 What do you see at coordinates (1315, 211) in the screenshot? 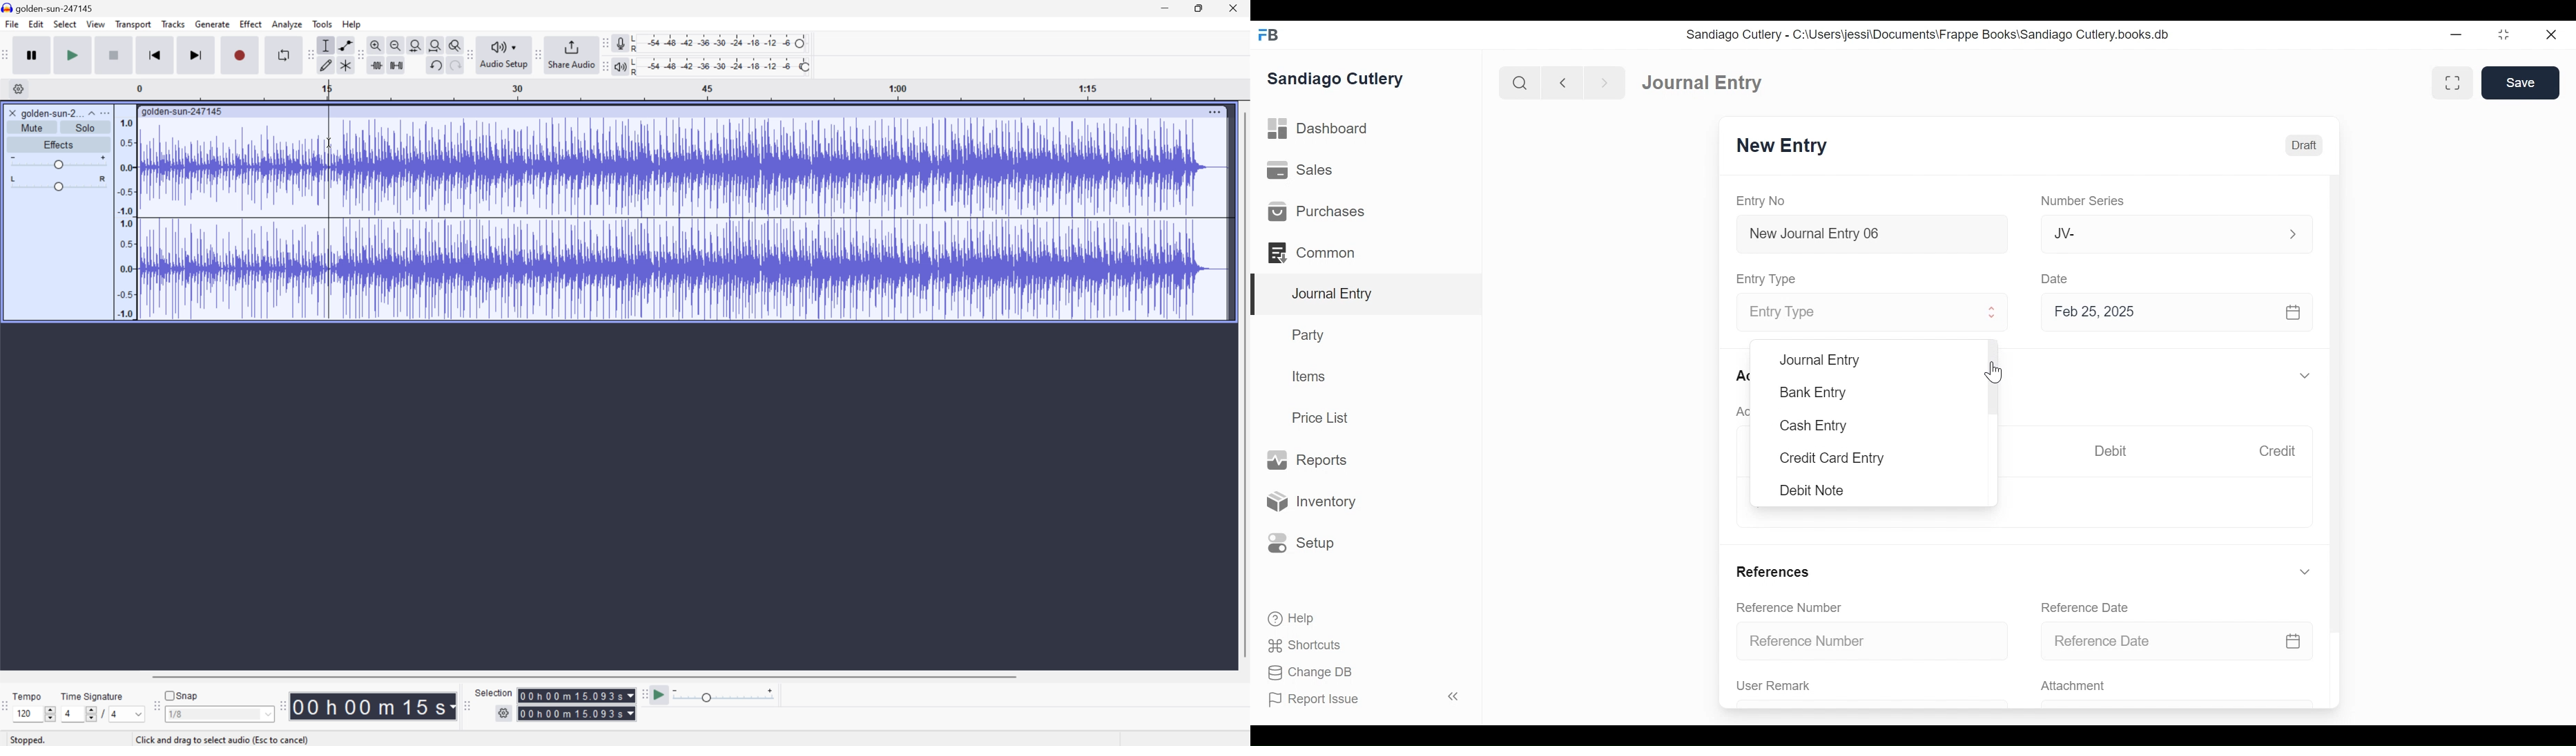
I see `Purchases` at bounding box center [1315, 211].